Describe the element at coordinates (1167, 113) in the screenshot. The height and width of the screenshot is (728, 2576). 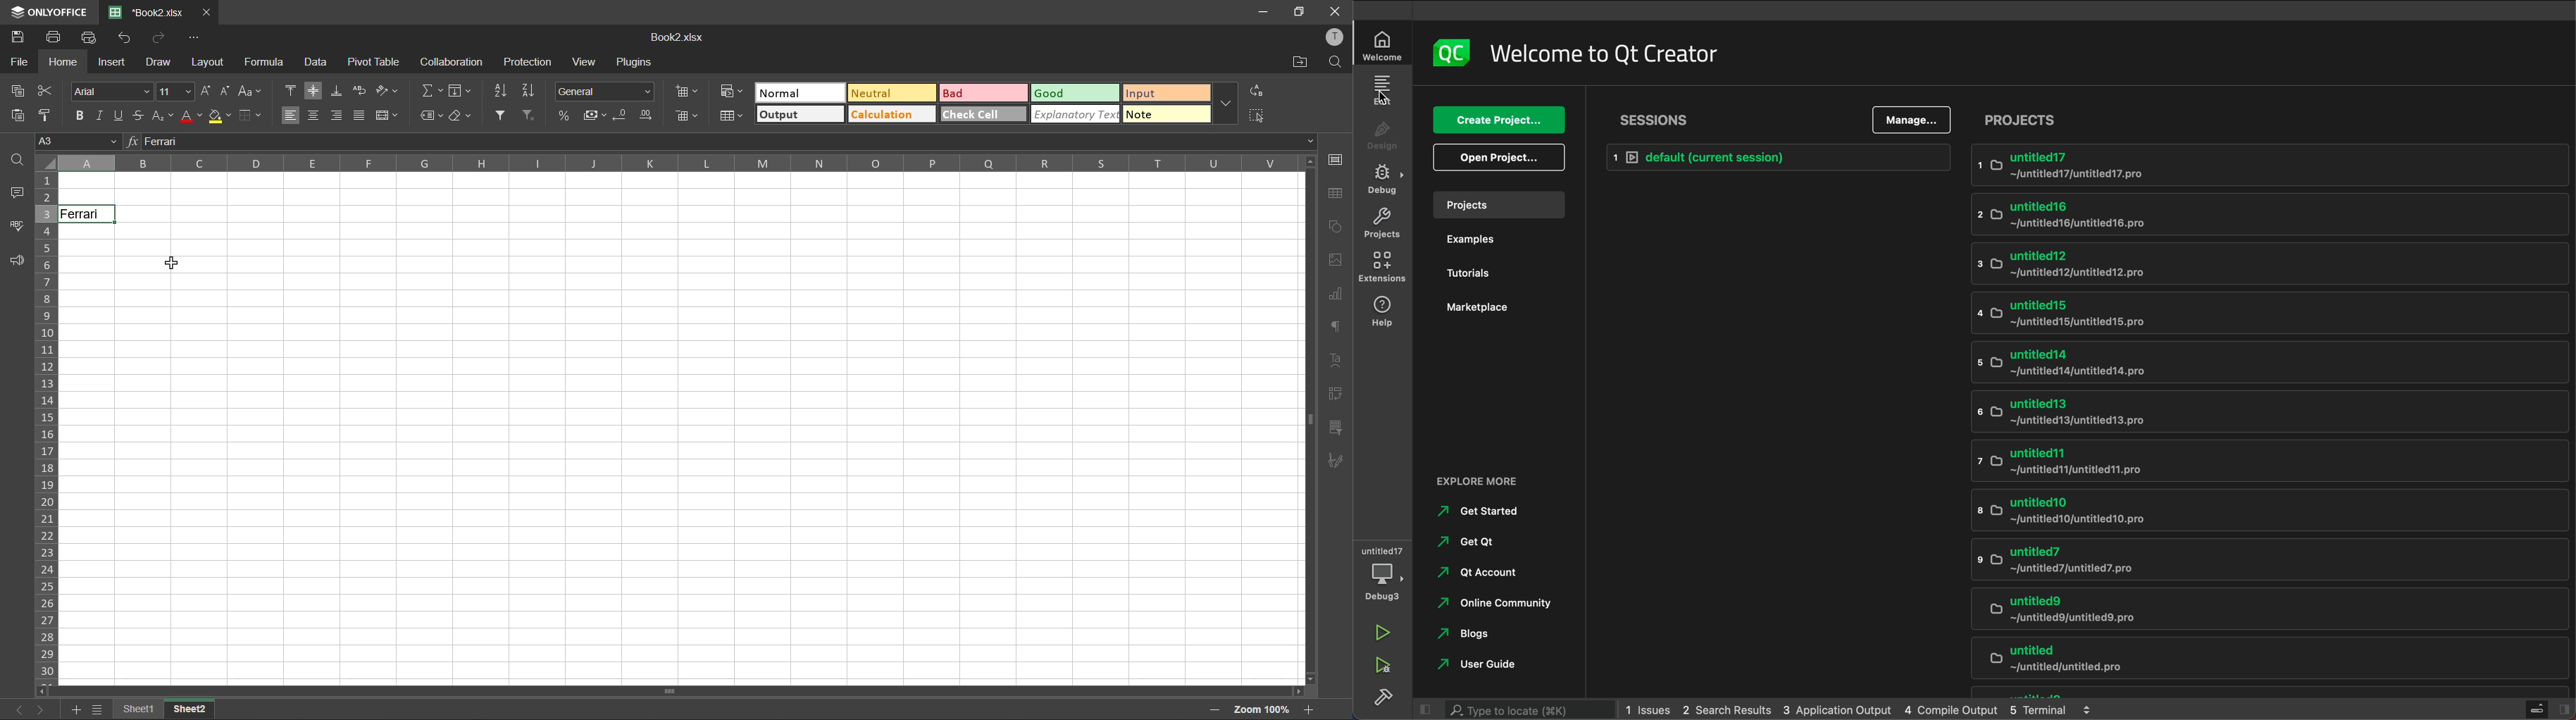
I see `note` at that location.